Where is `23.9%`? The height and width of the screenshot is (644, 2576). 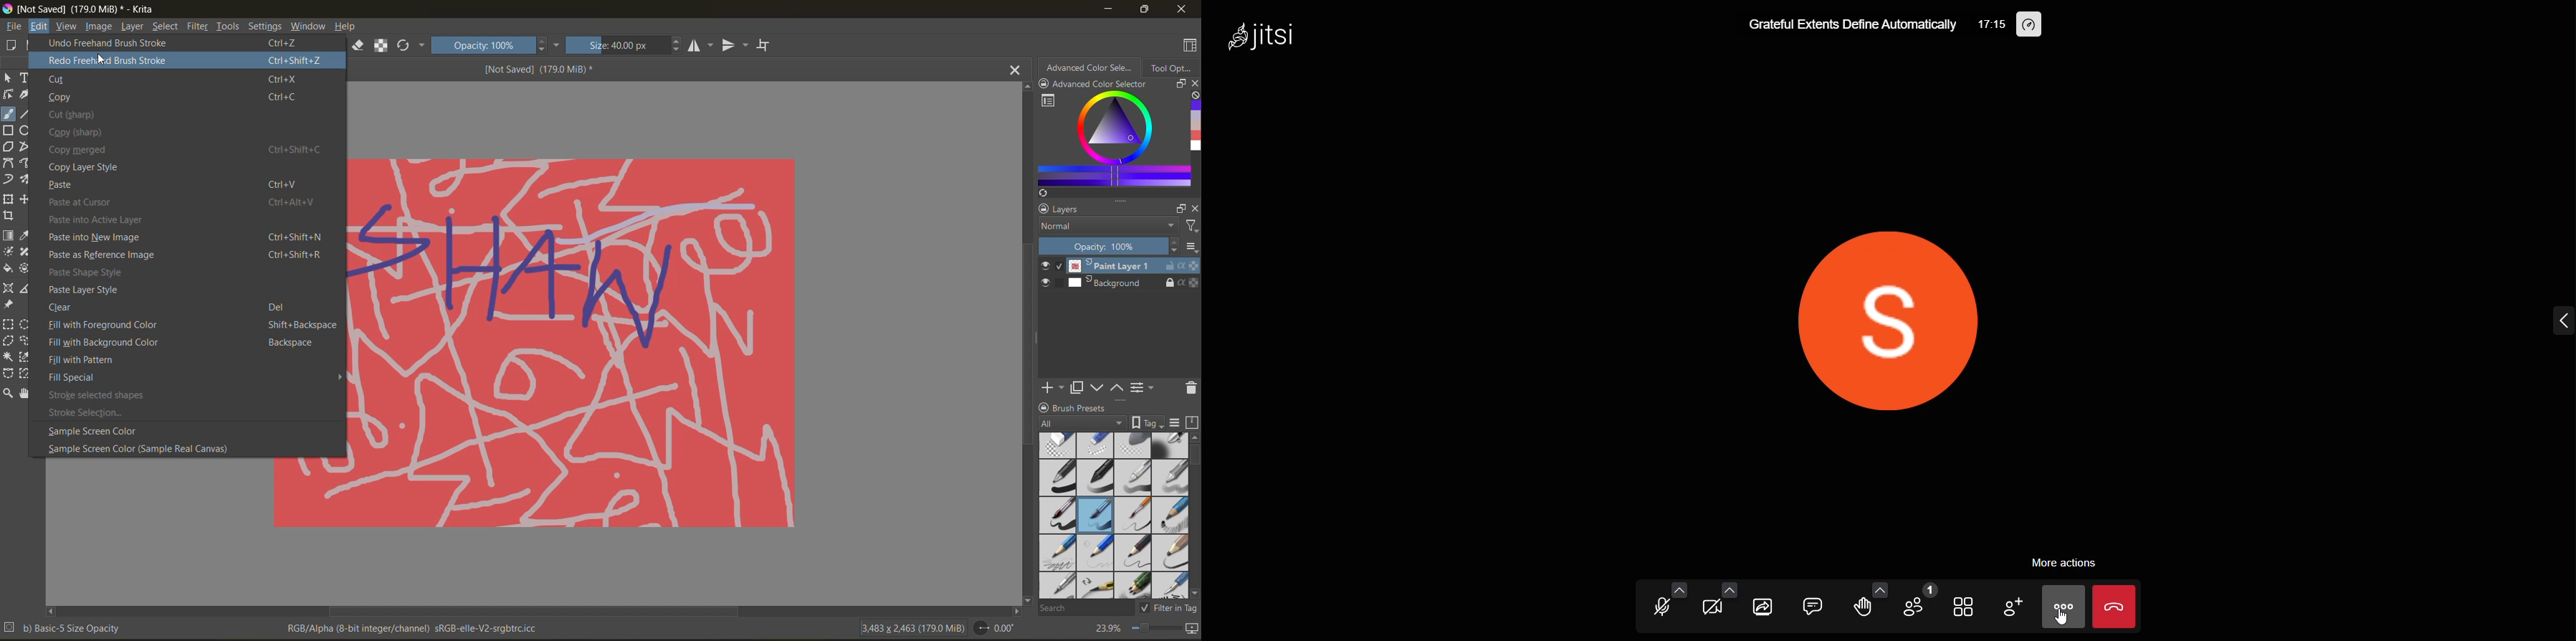
23.9% is located at coordinates (1107, 628).